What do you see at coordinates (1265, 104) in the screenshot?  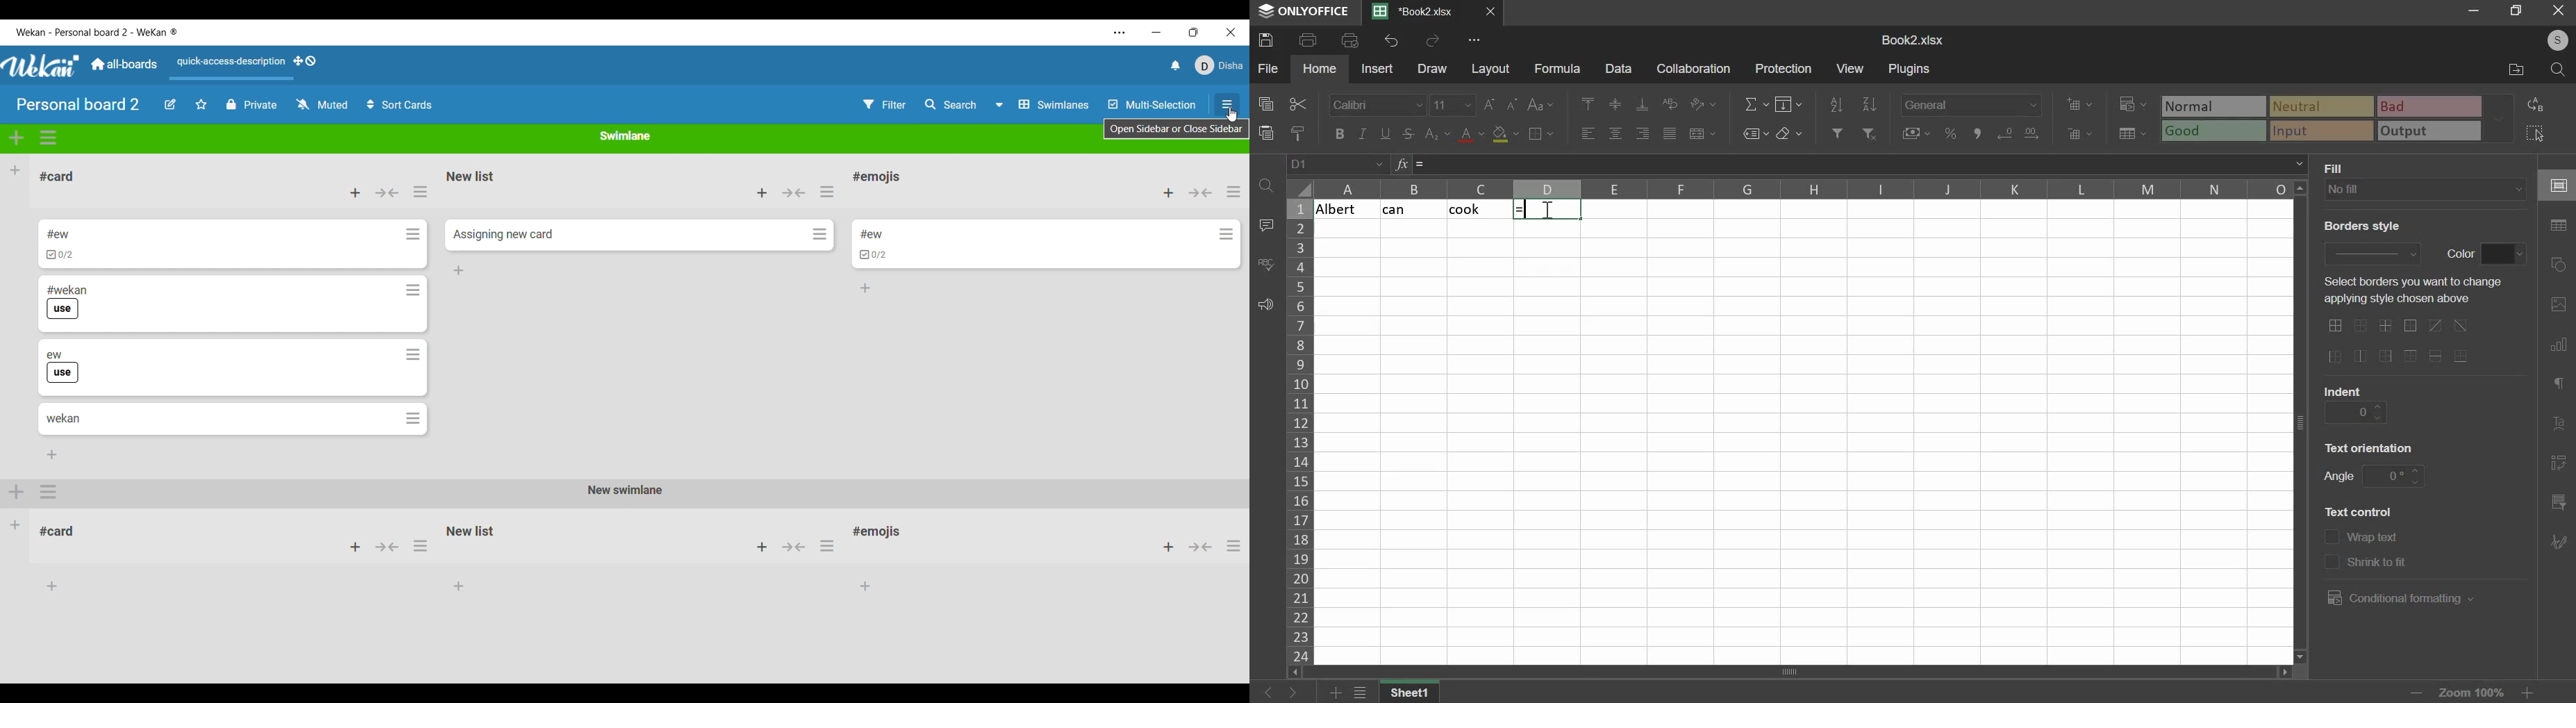 I see `copy` at bounding box center [1265, 104].